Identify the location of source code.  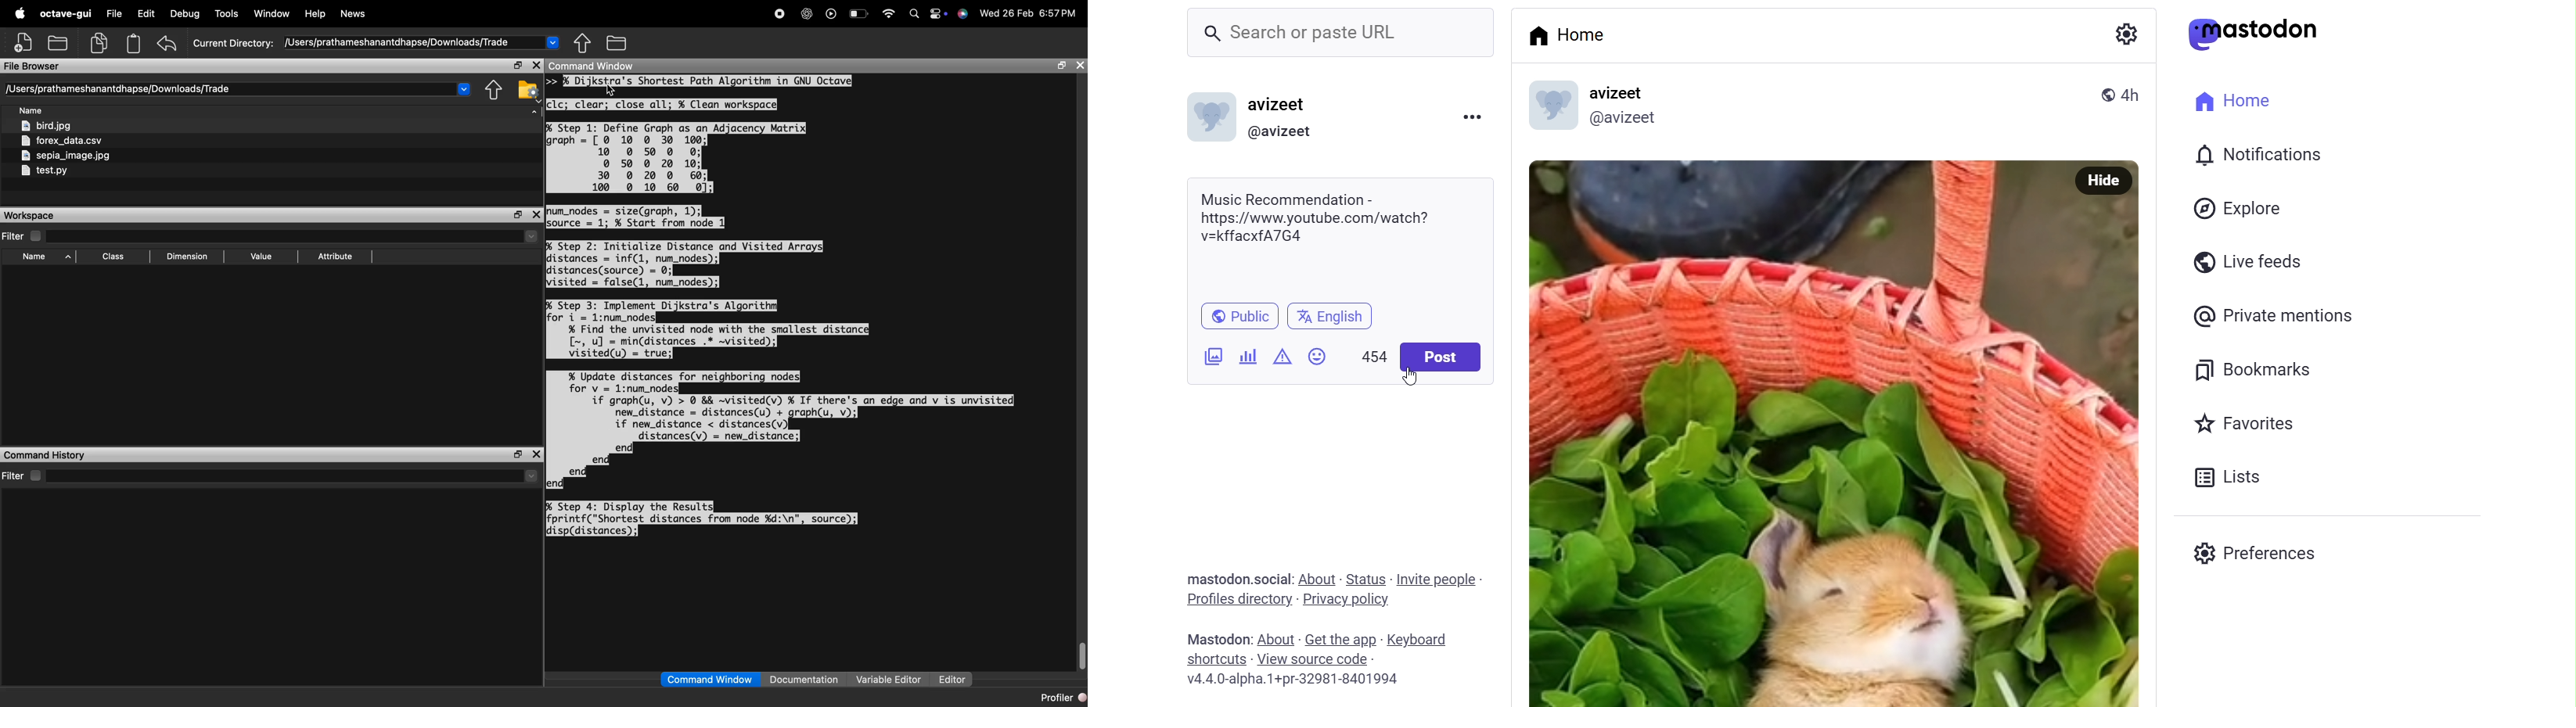
(1322, 658).